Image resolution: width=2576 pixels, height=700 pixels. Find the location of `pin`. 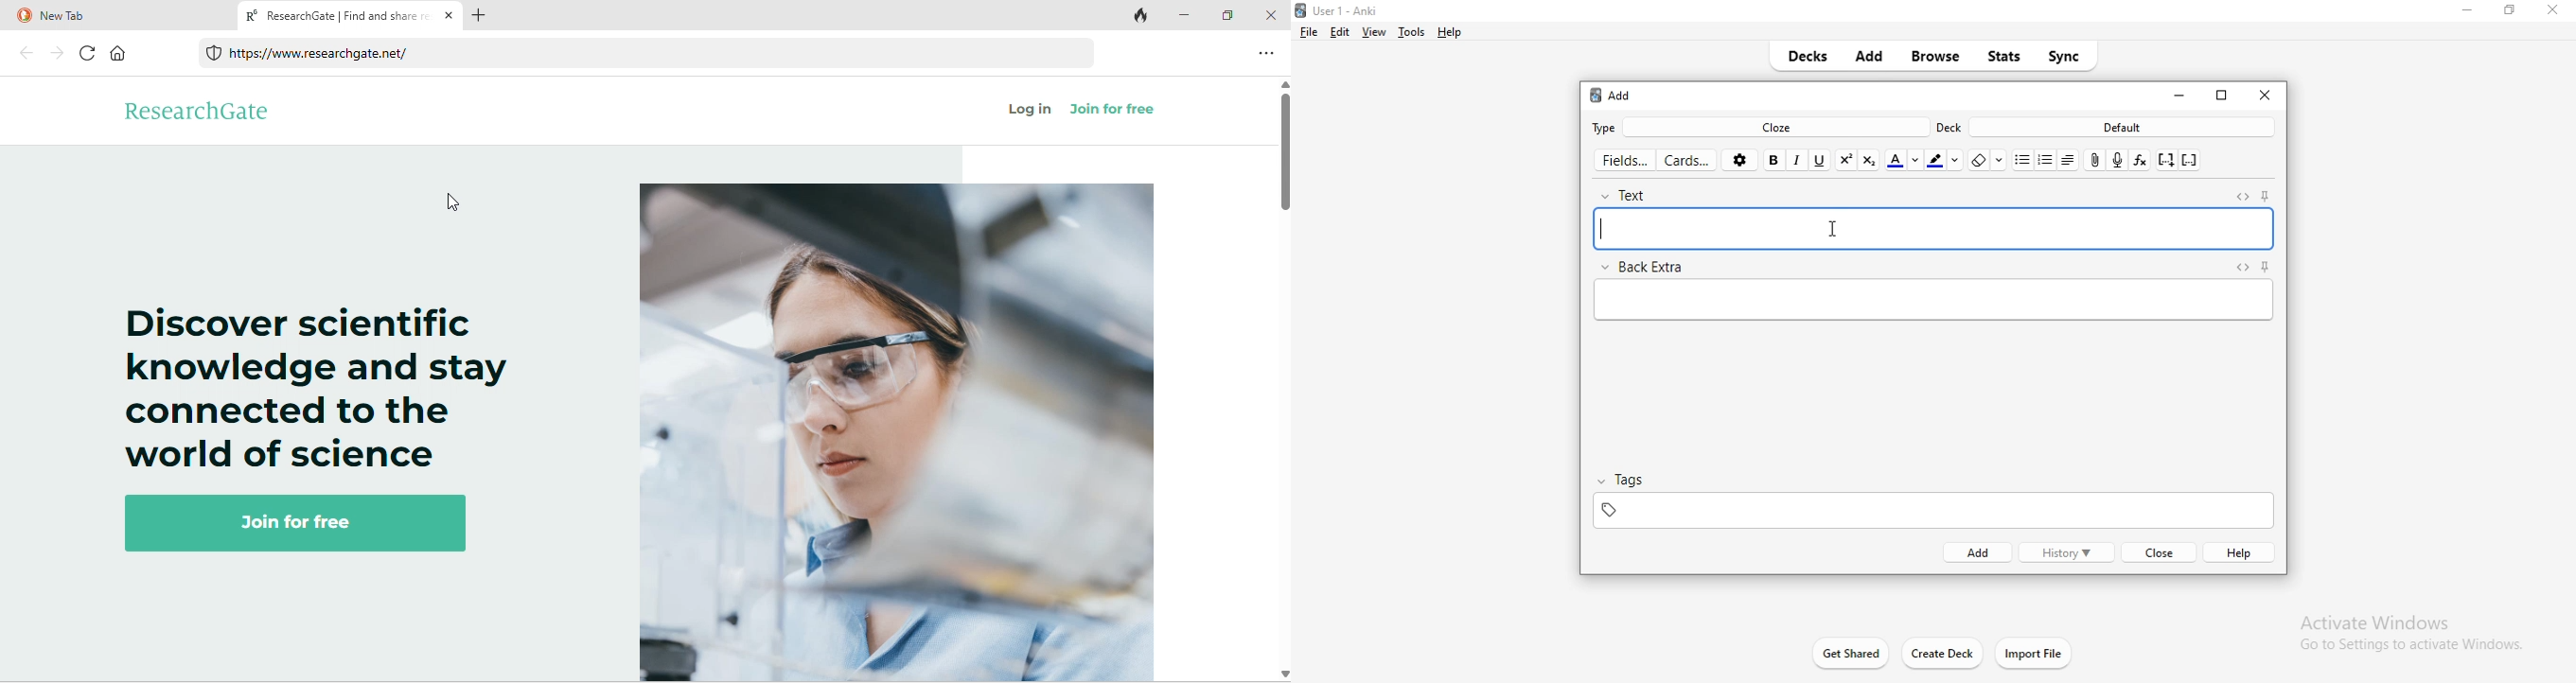

pin is located at coordinates (2271, 195).